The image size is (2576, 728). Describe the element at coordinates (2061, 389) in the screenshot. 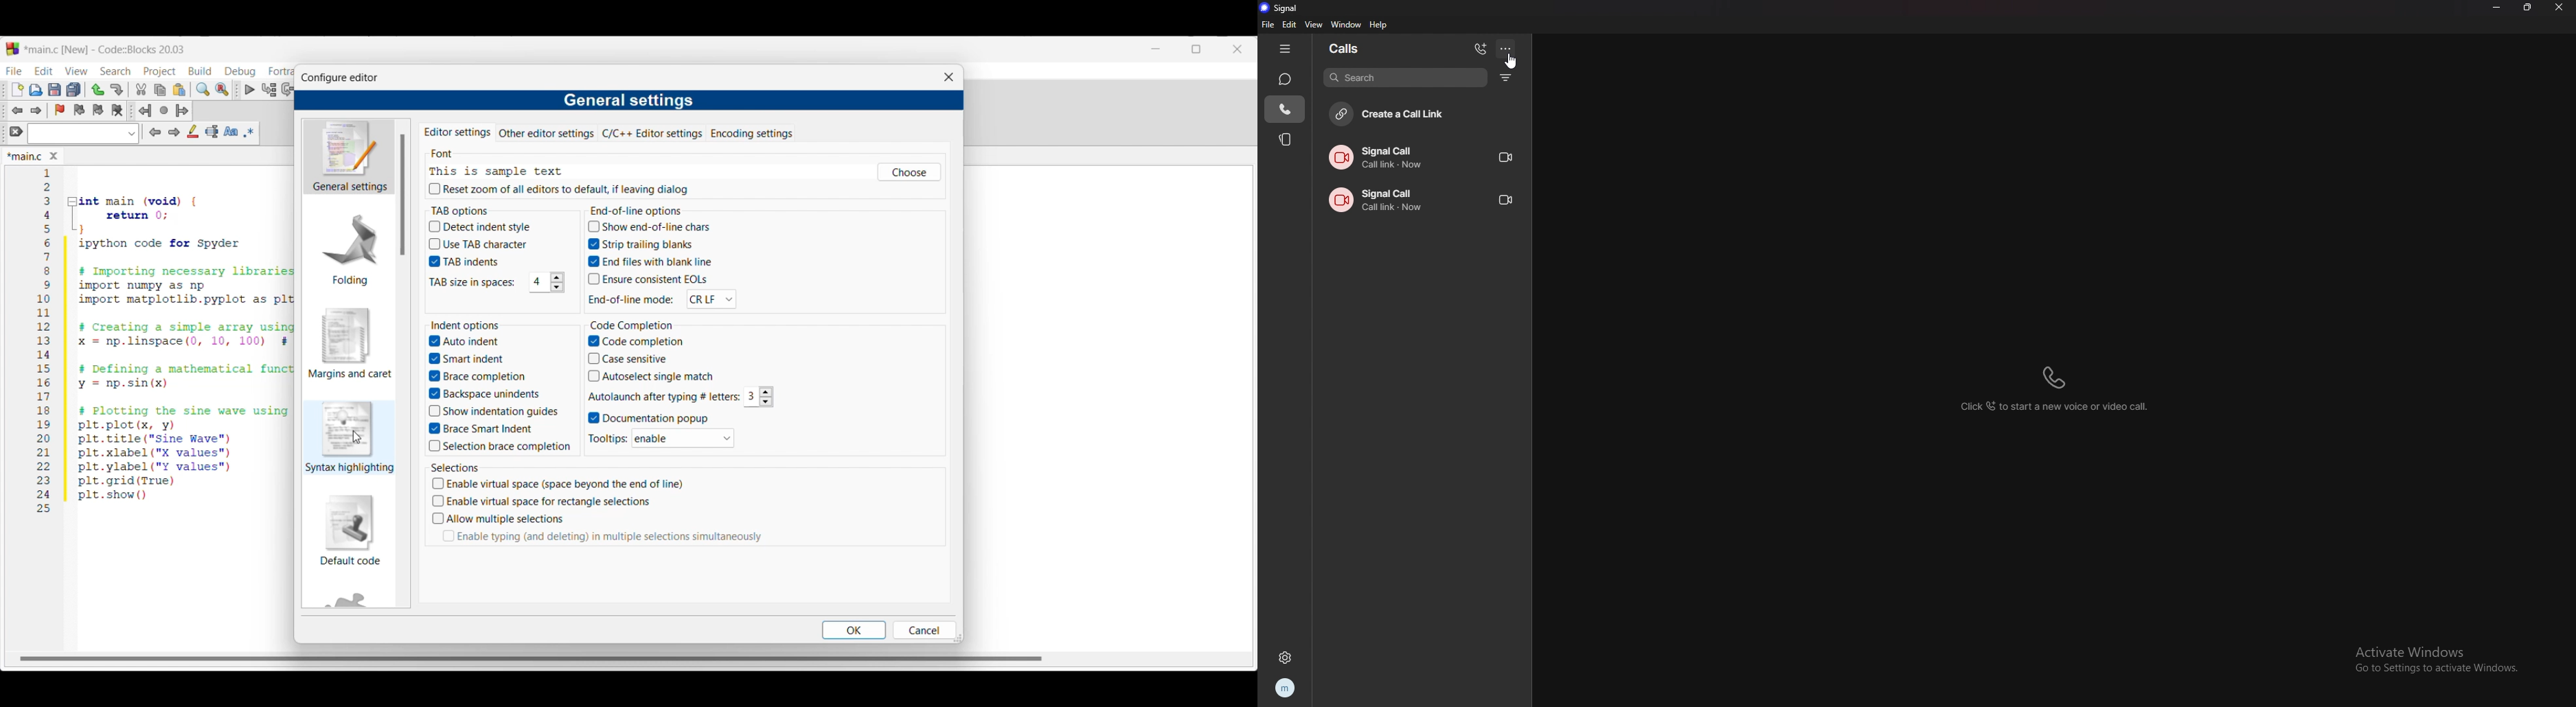

I see `click to start a new voice or video call` at that location.